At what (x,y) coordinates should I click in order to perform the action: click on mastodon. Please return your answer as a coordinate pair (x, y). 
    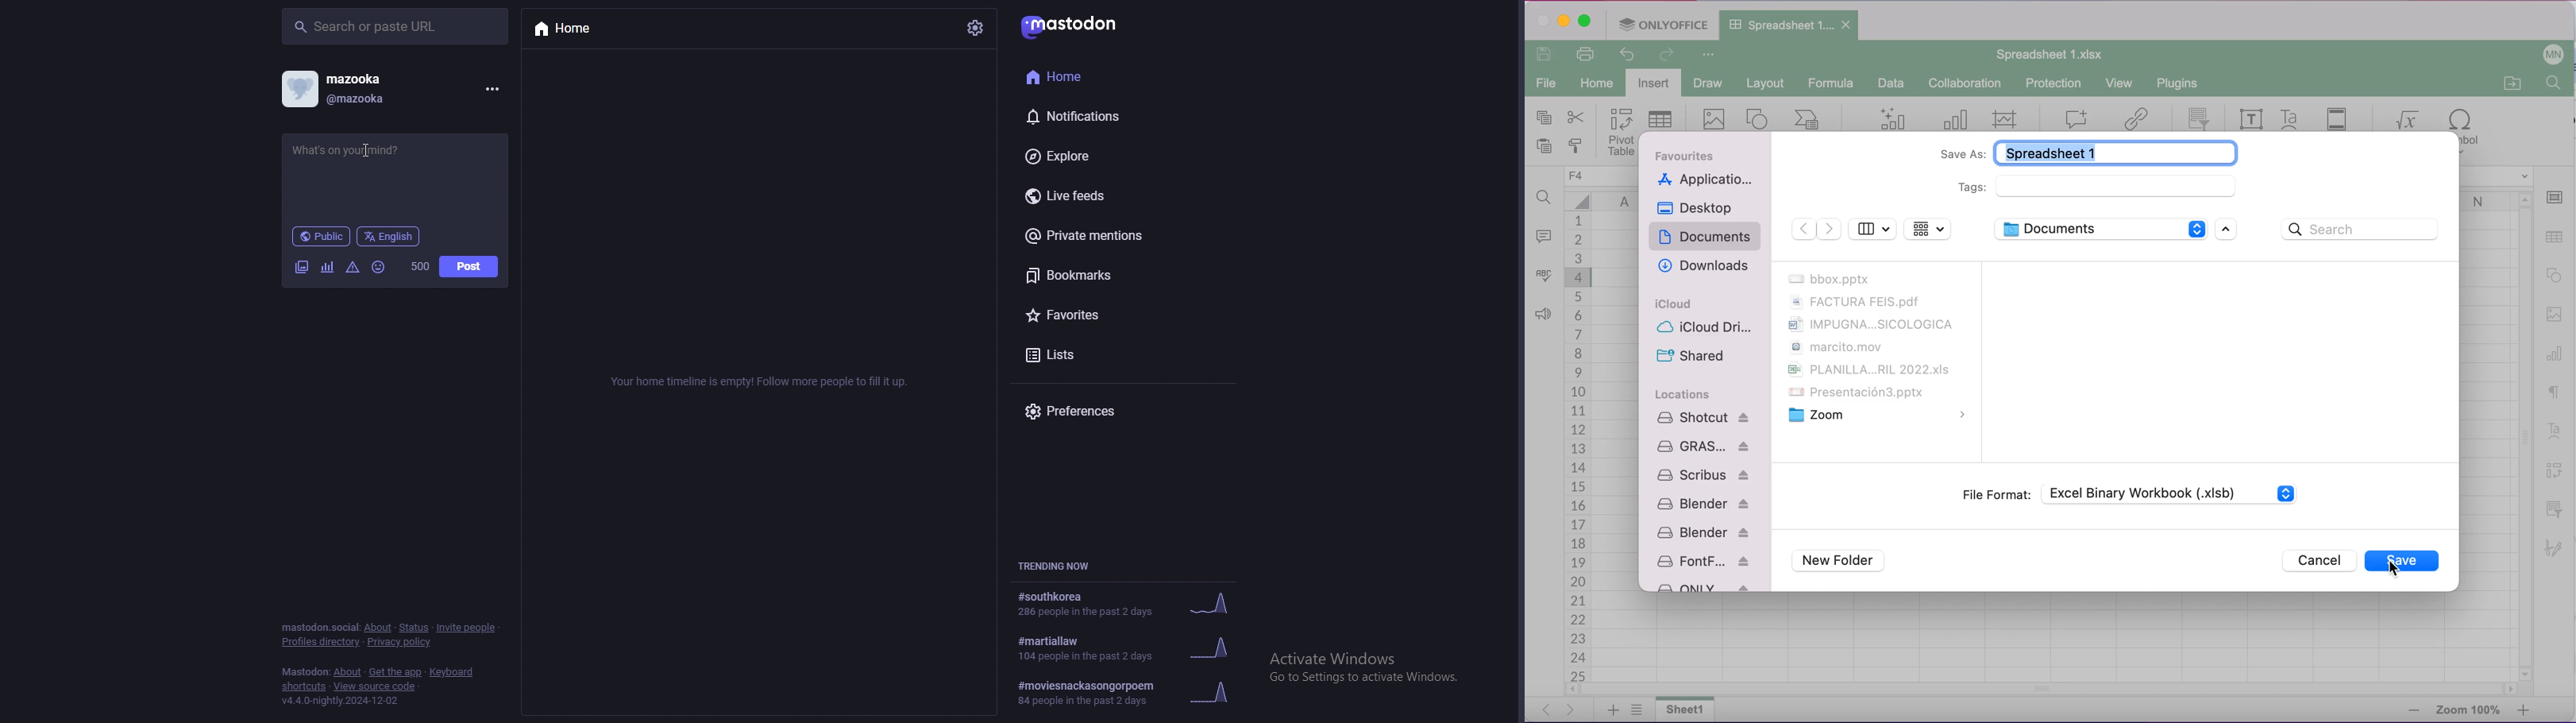
    Looking at the image, I should click on (1074, 25).